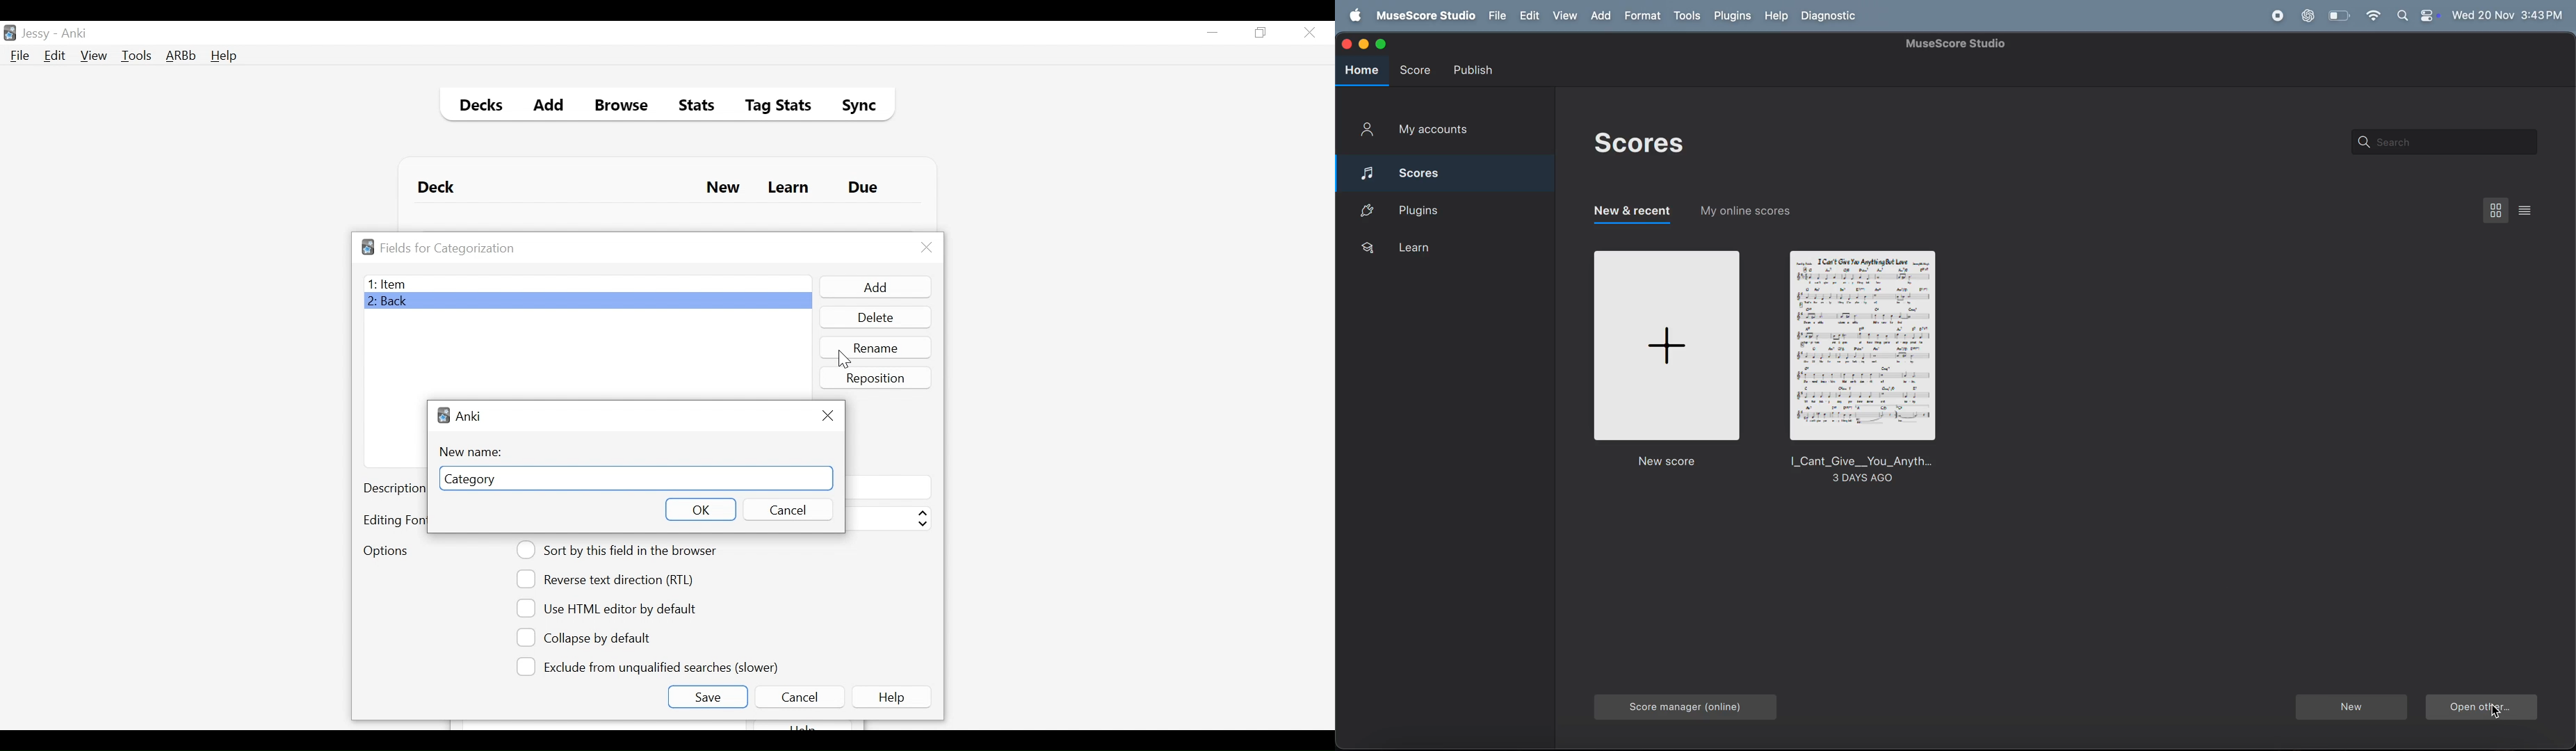 The image size is (2576, 756). What do you see at coordinates (864, 188) in the screenshot?
I see `Due` at bounding box center [864, 188].